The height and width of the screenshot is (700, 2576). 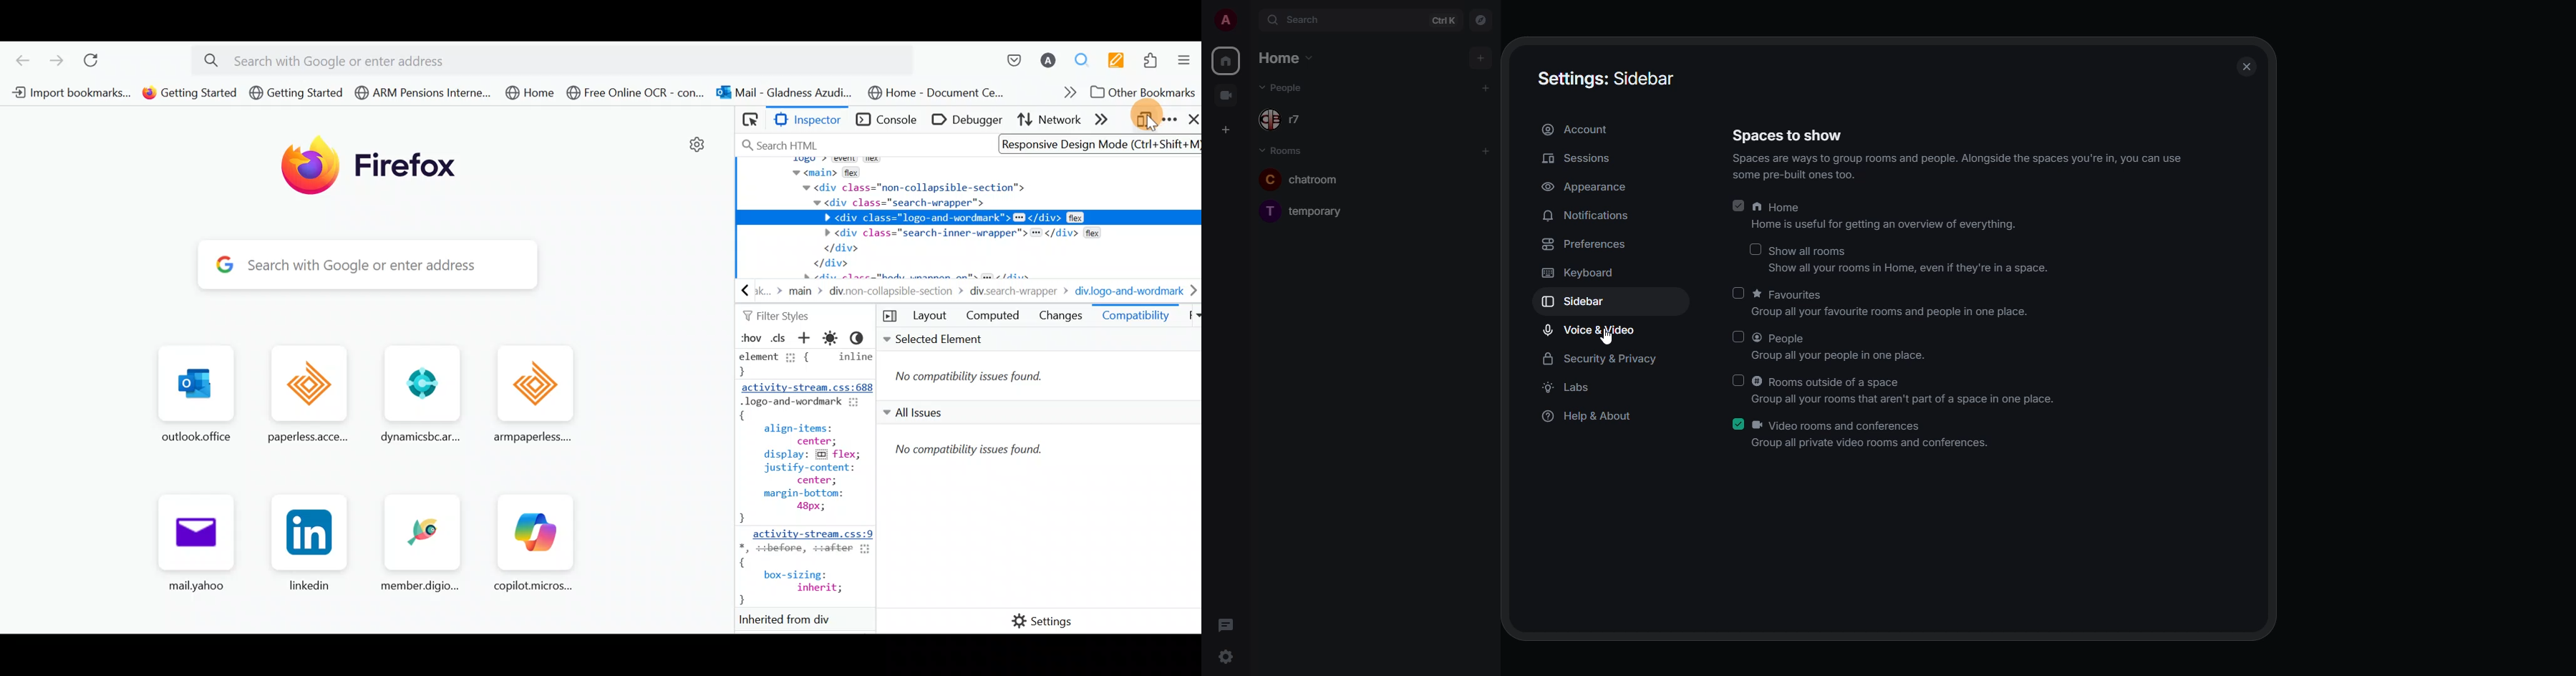 What do you see at coordinates (1488, 87) in the screenshot?
I see `add` at bounding box center [1488, 87].